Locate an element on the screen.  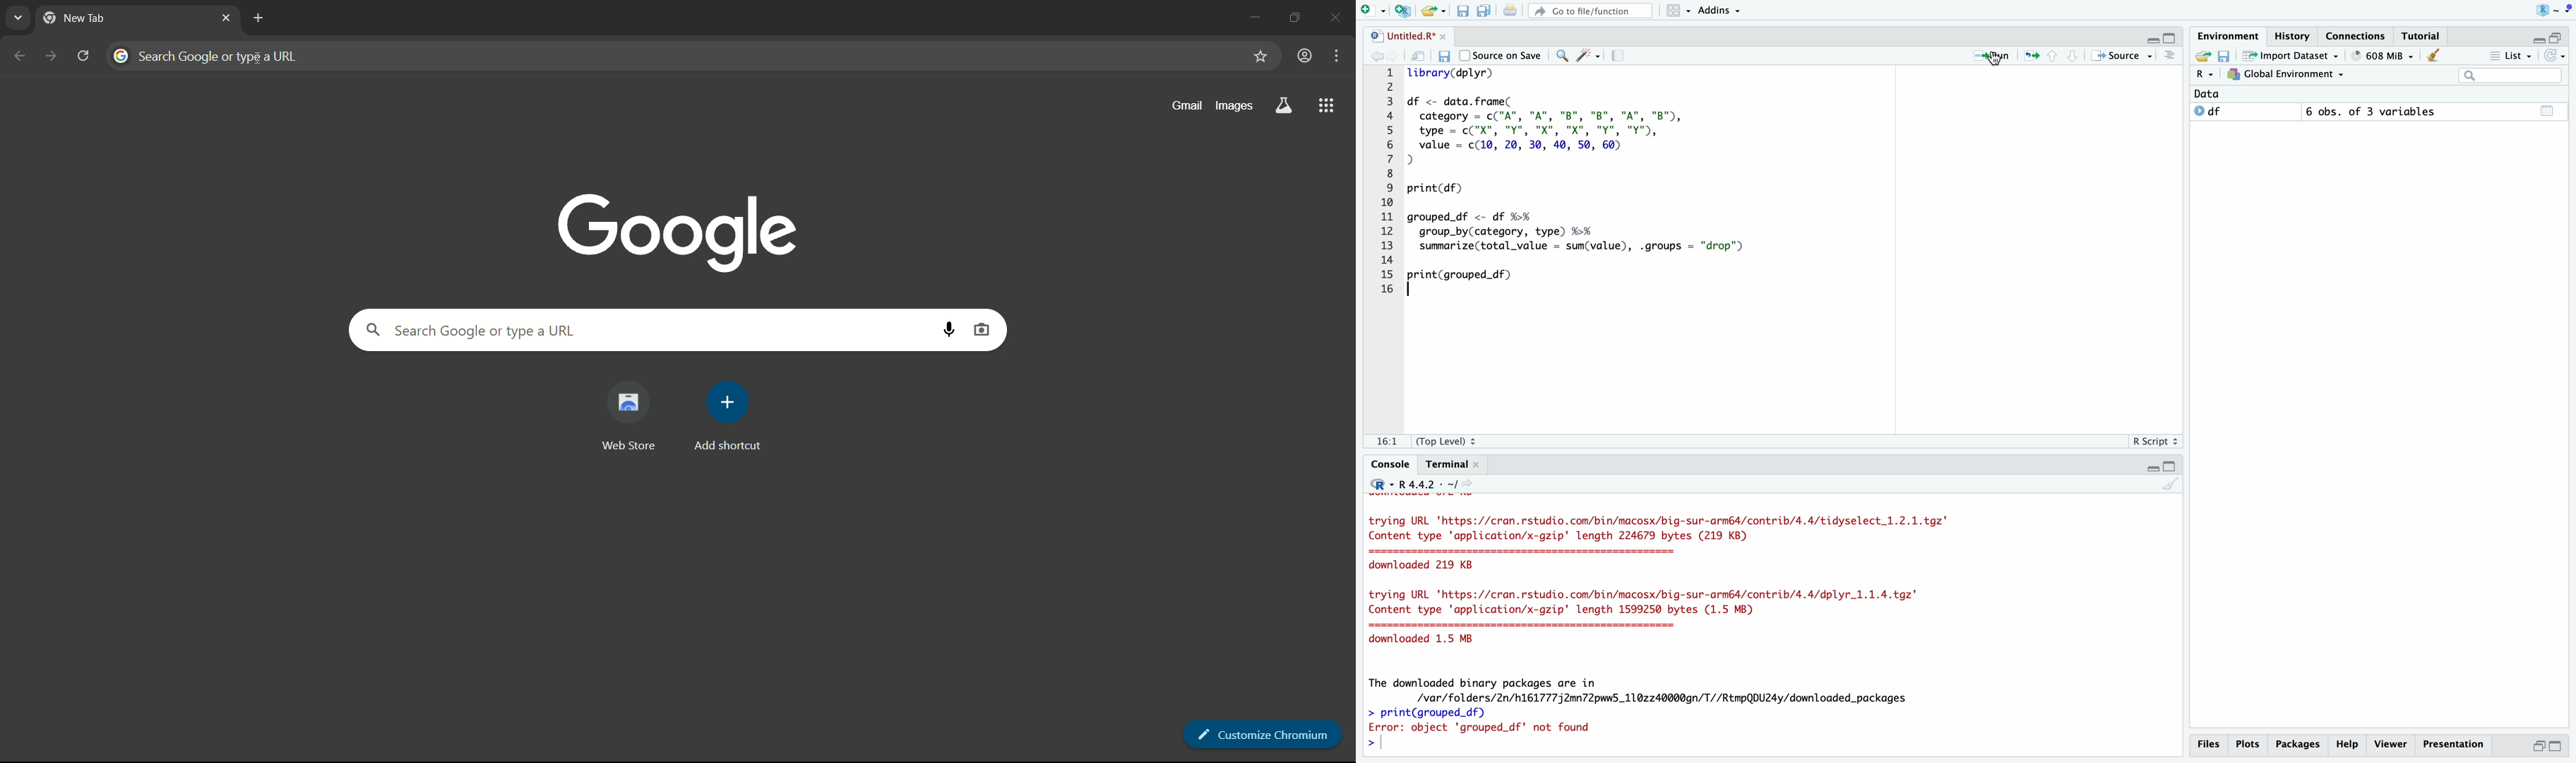
1:1 is located at coordinates (1386, 441).